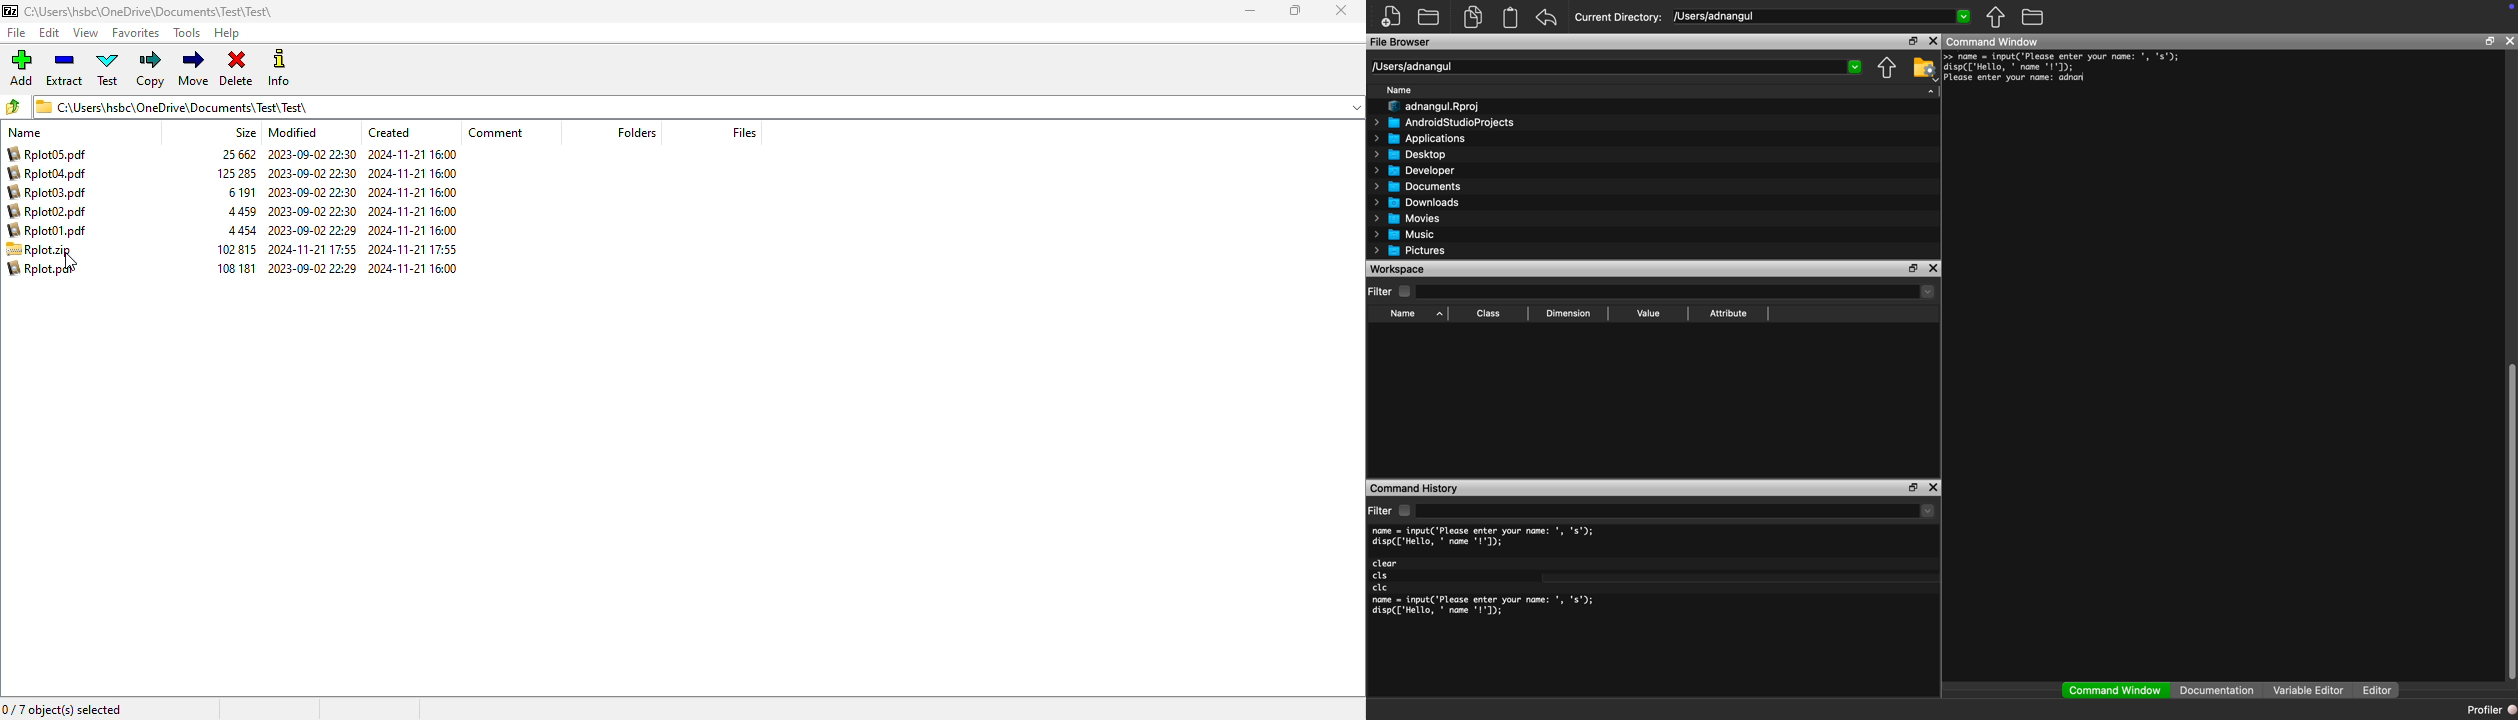 This screenshot has height=728, width=2520. What do you see at coordinates (228, 33) in the screenshot?
I see `help` at bounding box center [228, 33].